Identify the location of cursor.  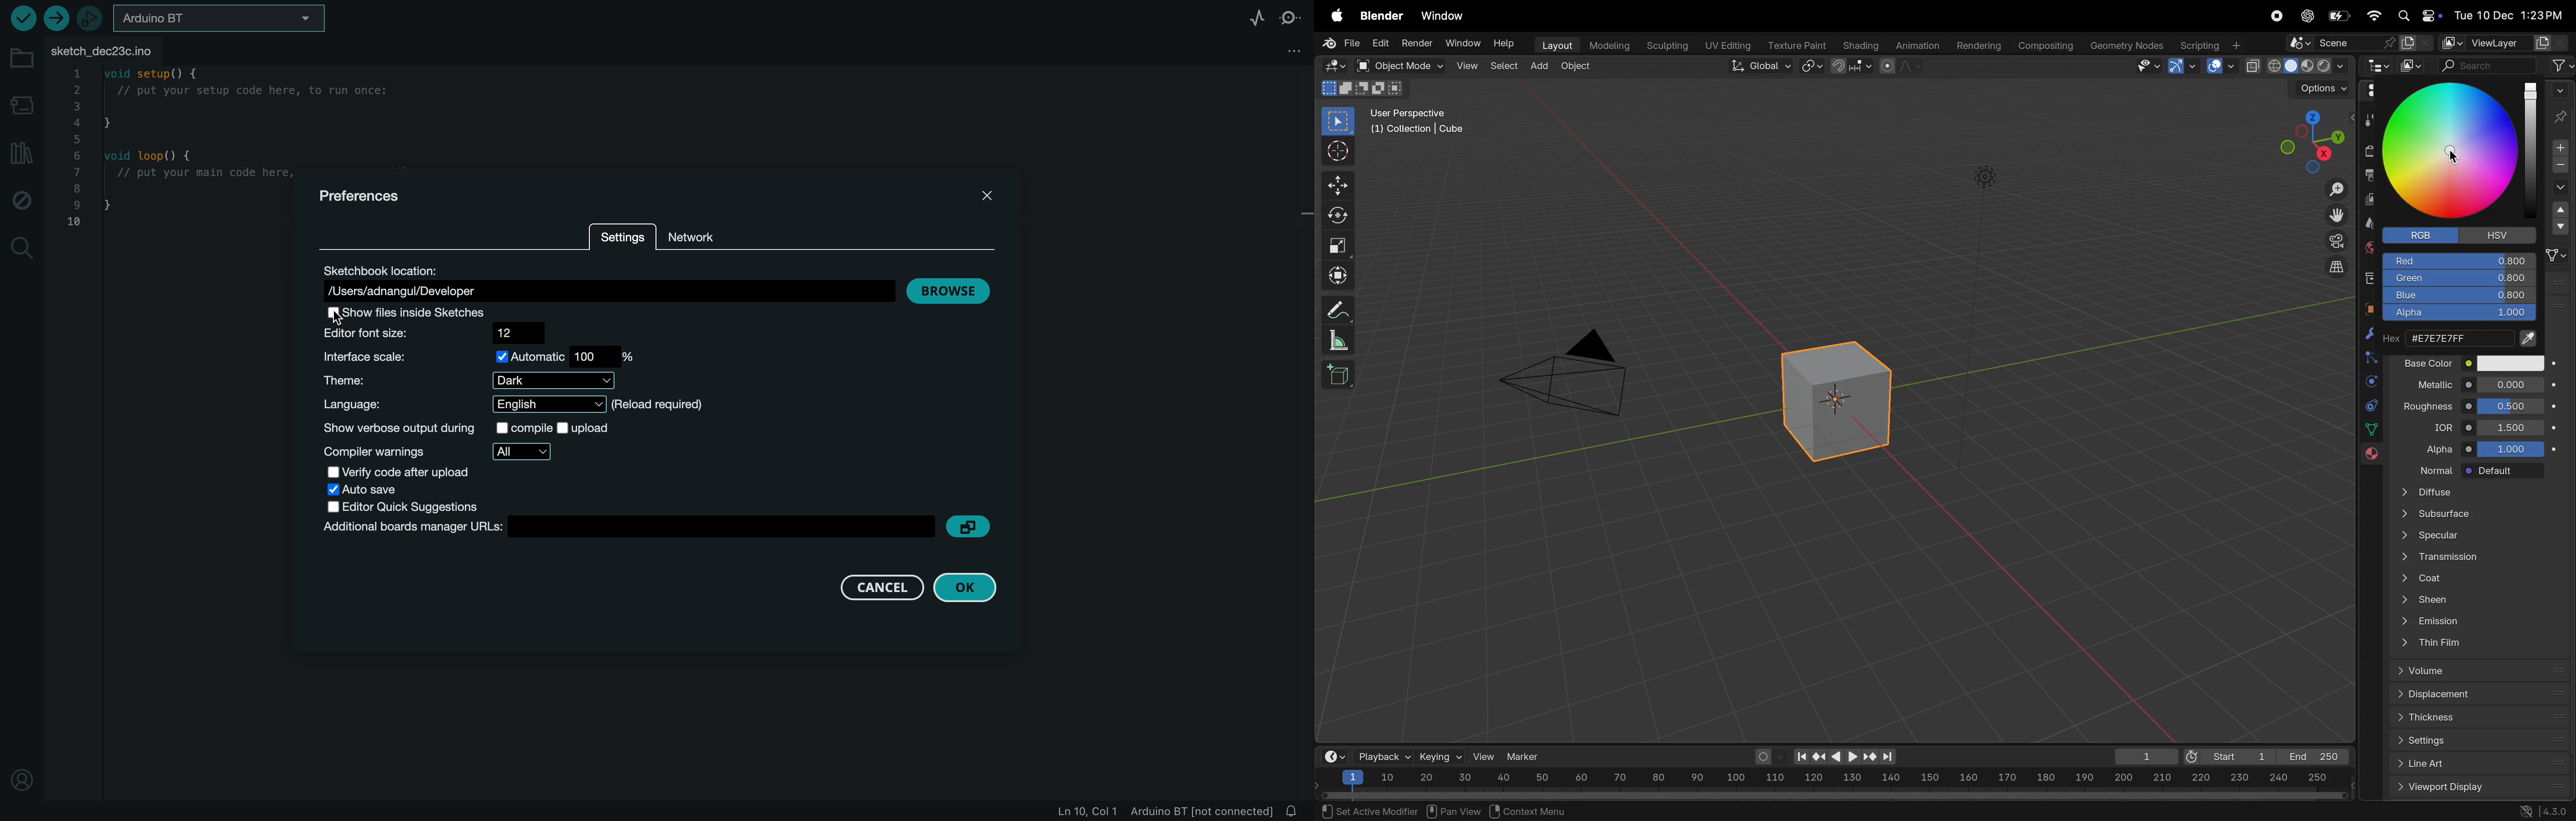
(2454, 151).